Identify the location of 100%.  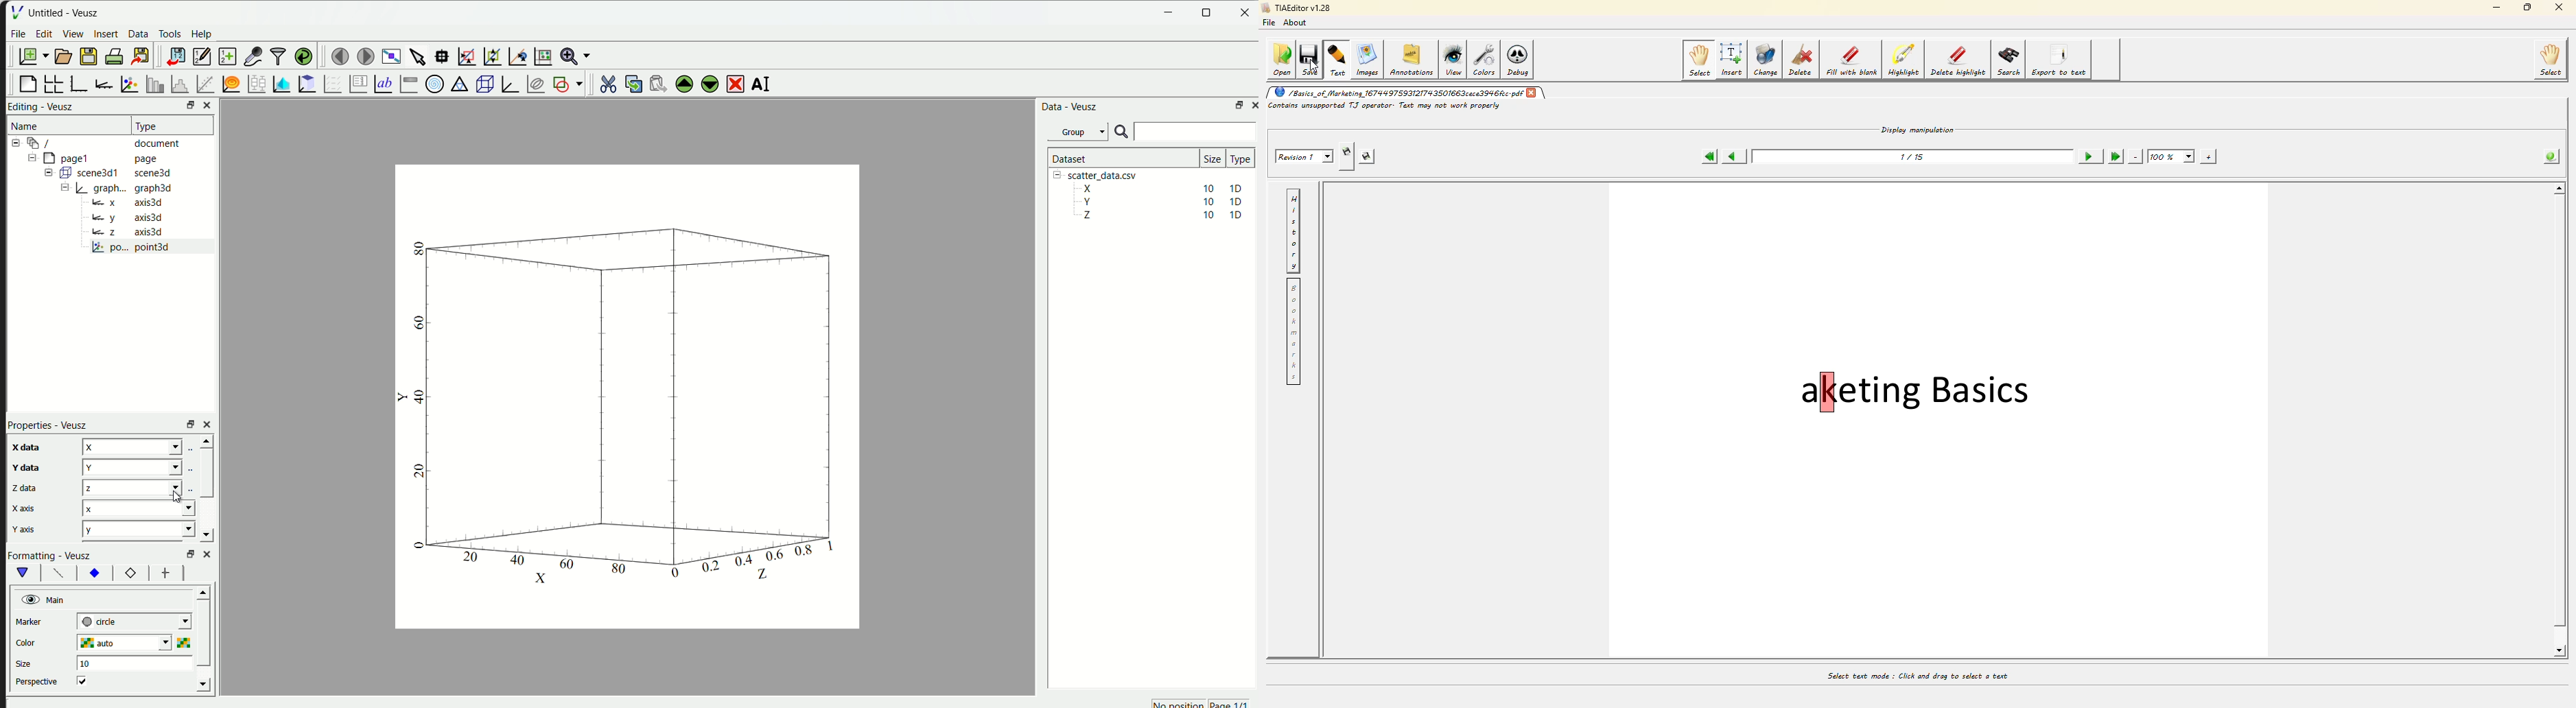
(2170, 154).